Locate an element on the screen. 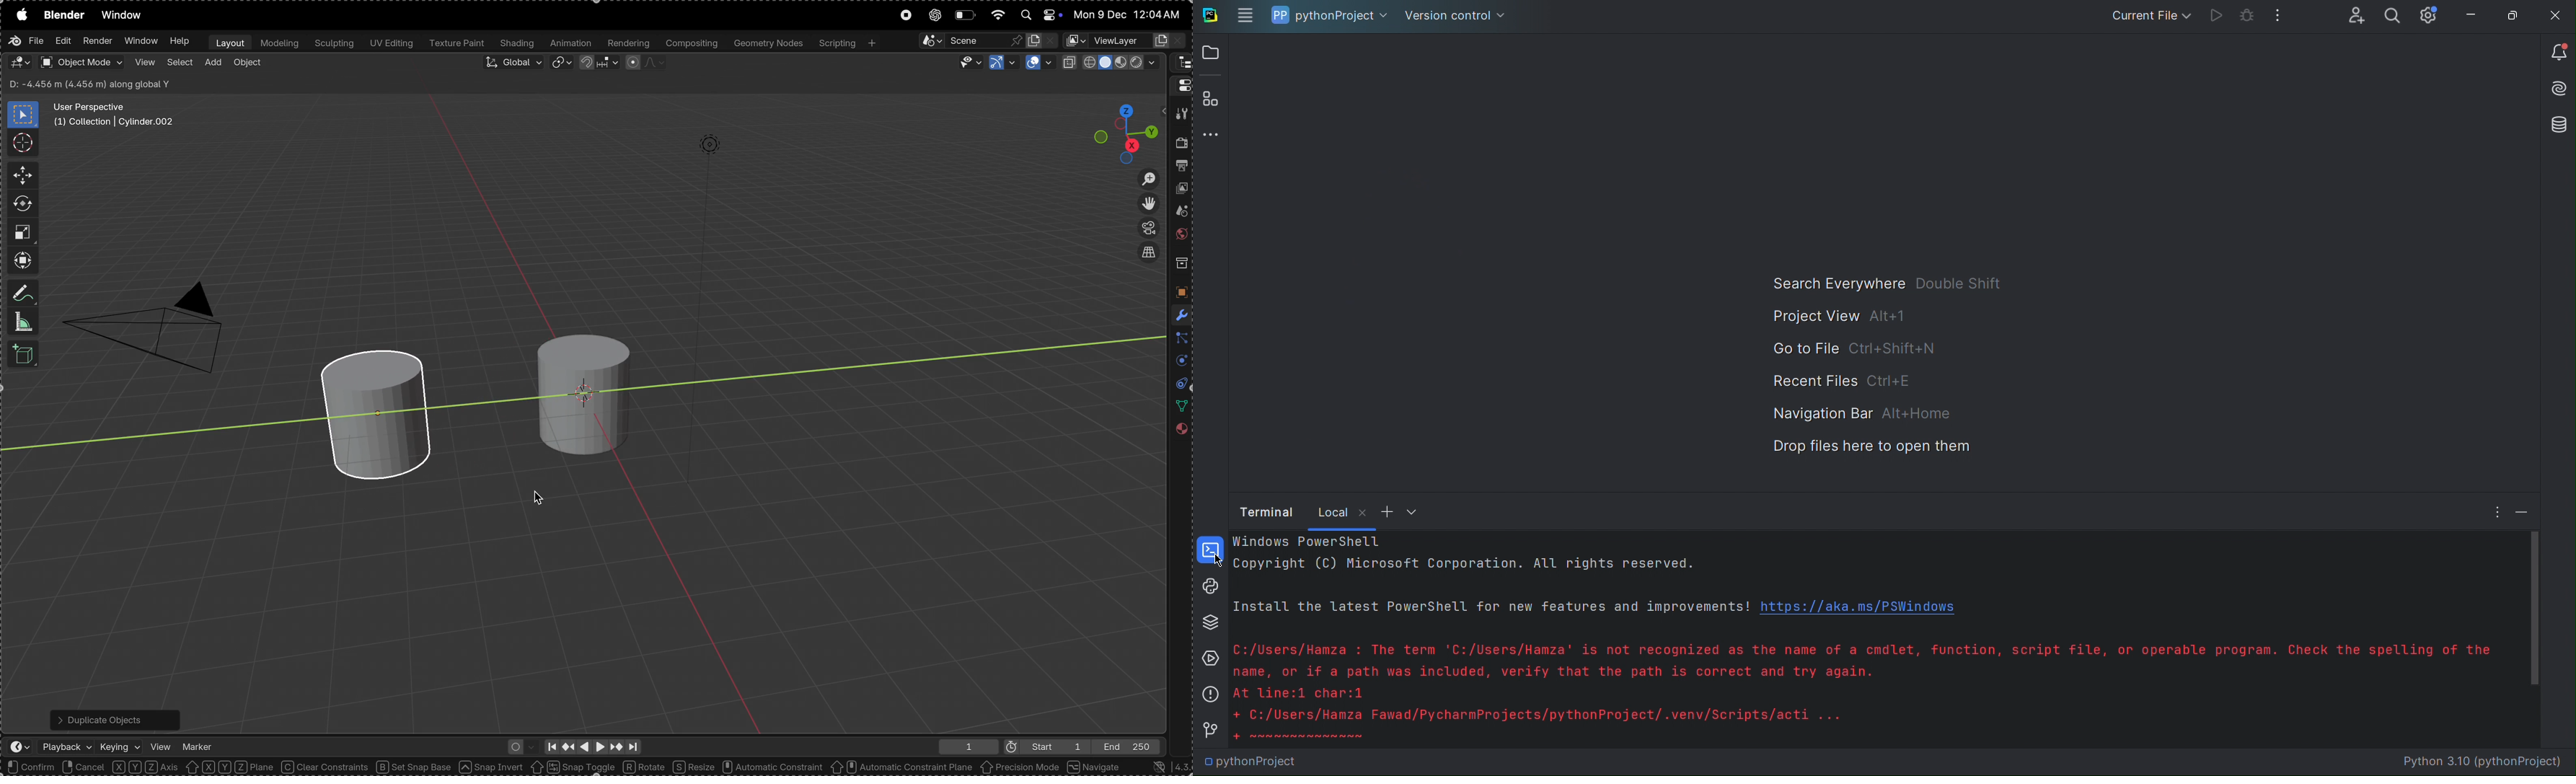  scripting + is located at coordinates (847, 41).